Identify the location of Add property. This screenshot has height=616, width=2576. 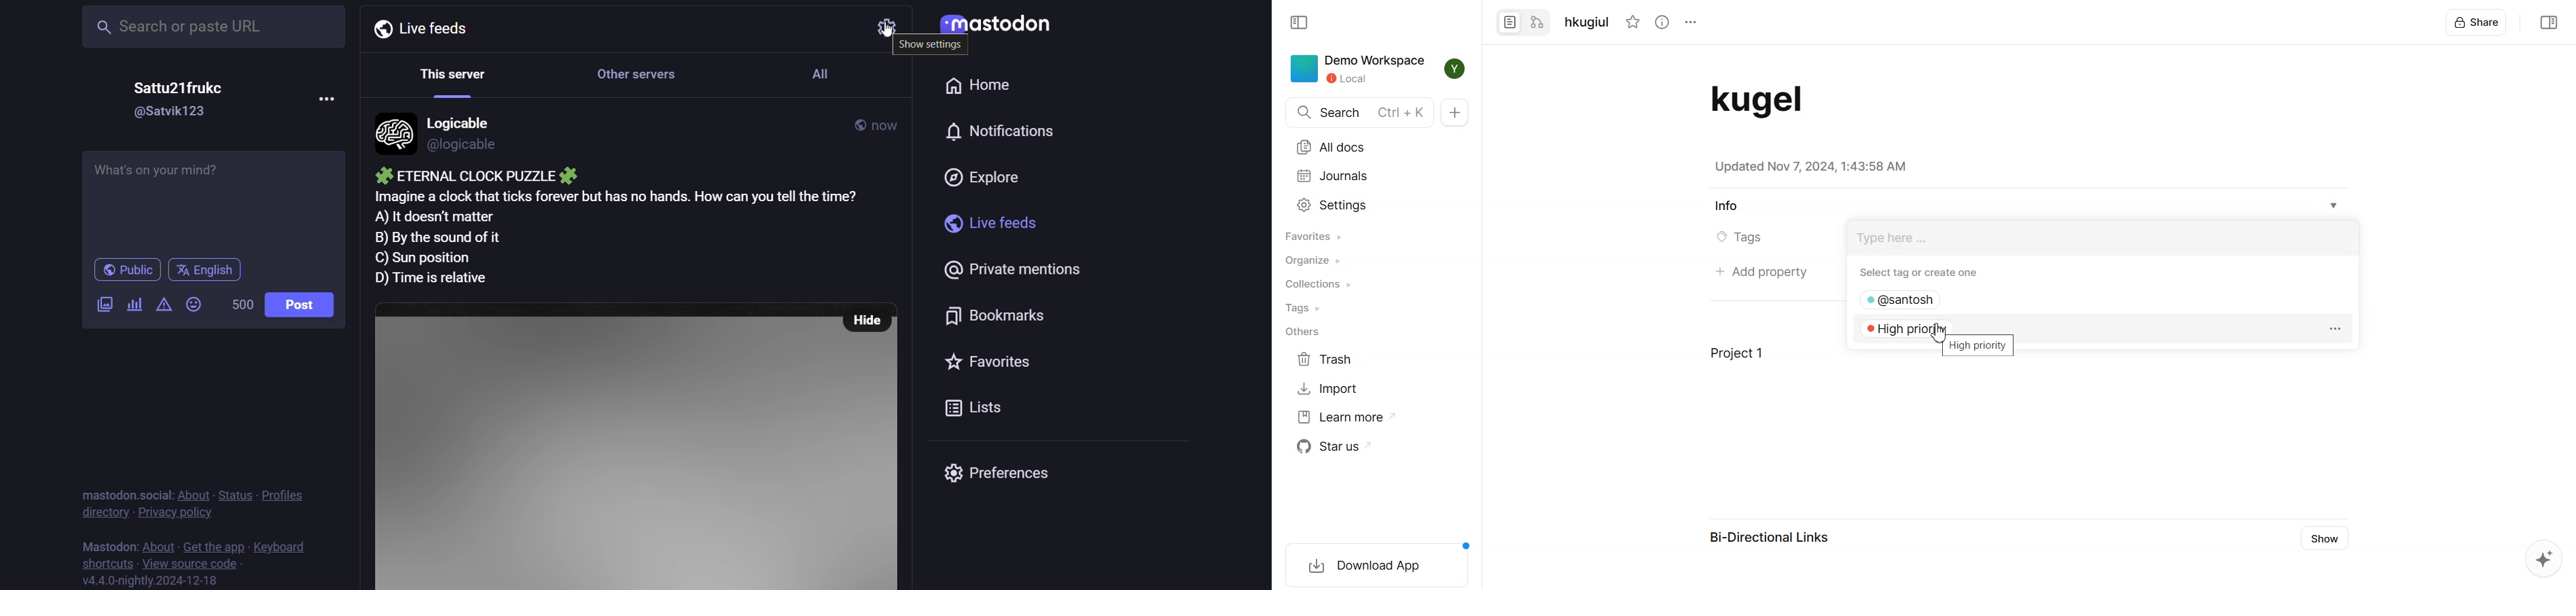
(1763, 271).